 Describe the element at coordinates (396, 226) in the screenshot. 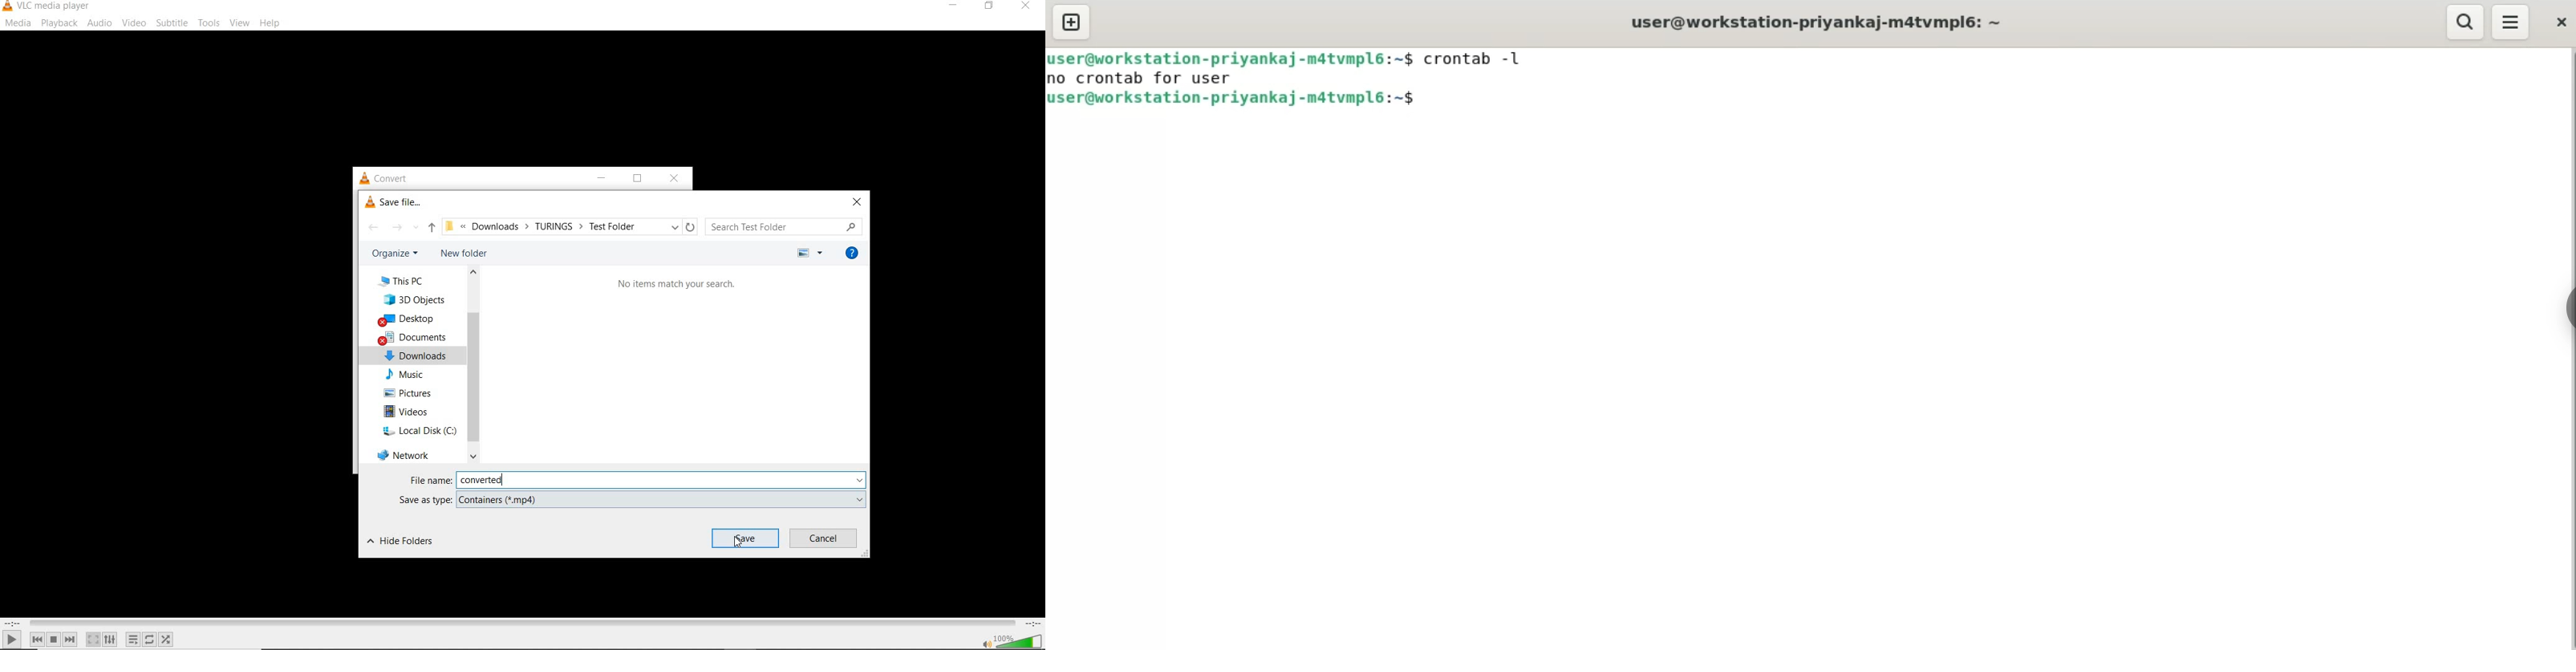

I see `forward` at that location.